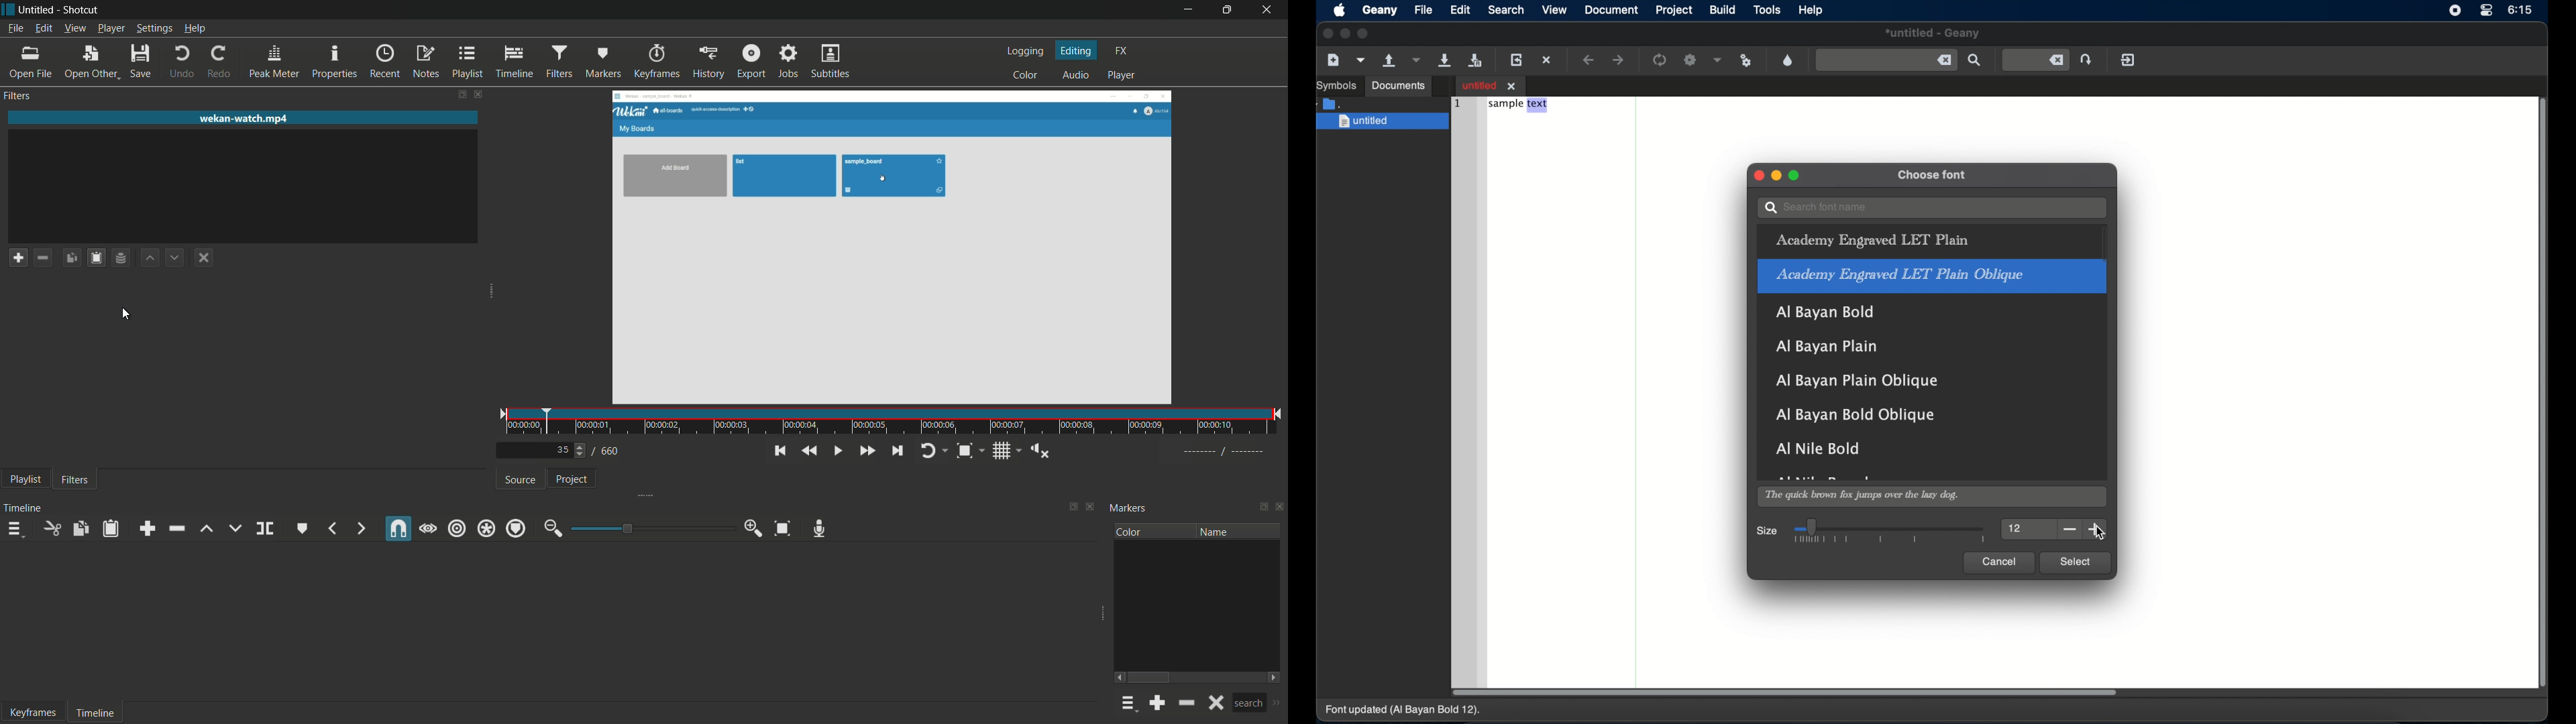 The height and width of the screenshot is (728, 2576). I want to click on timeline, so click(97, 713).